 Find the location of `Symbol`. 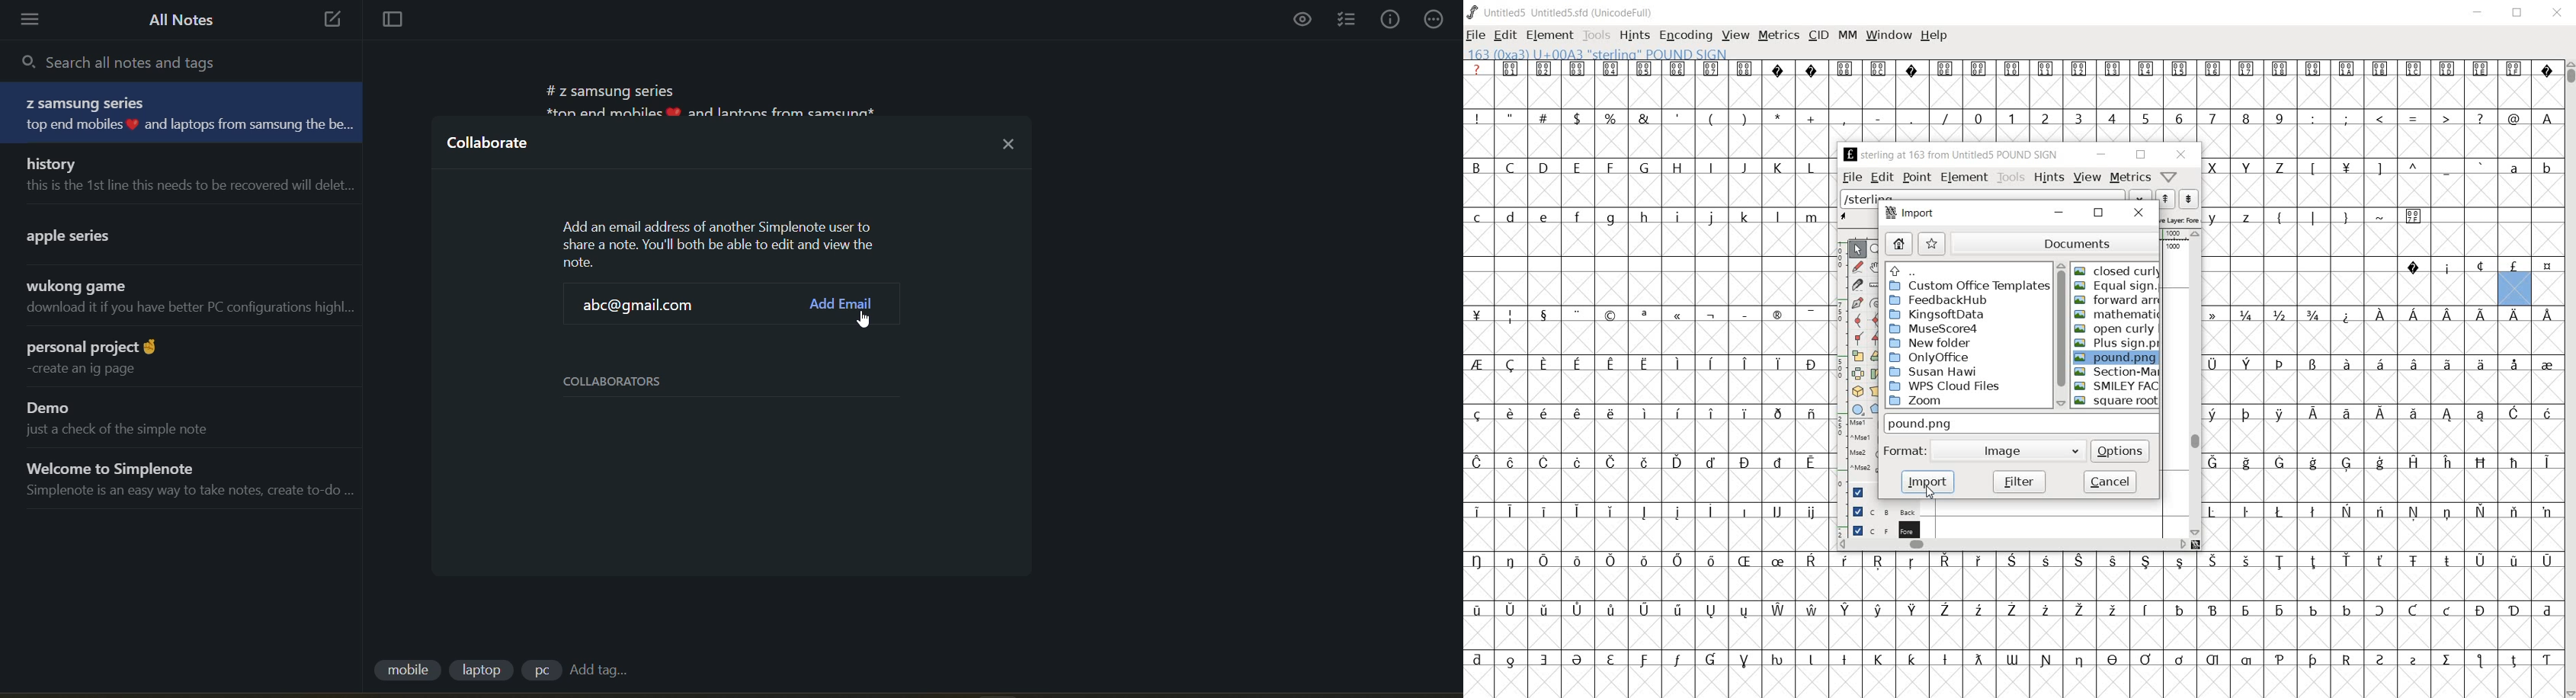

Symbol is located at coordinates (2448, 611).